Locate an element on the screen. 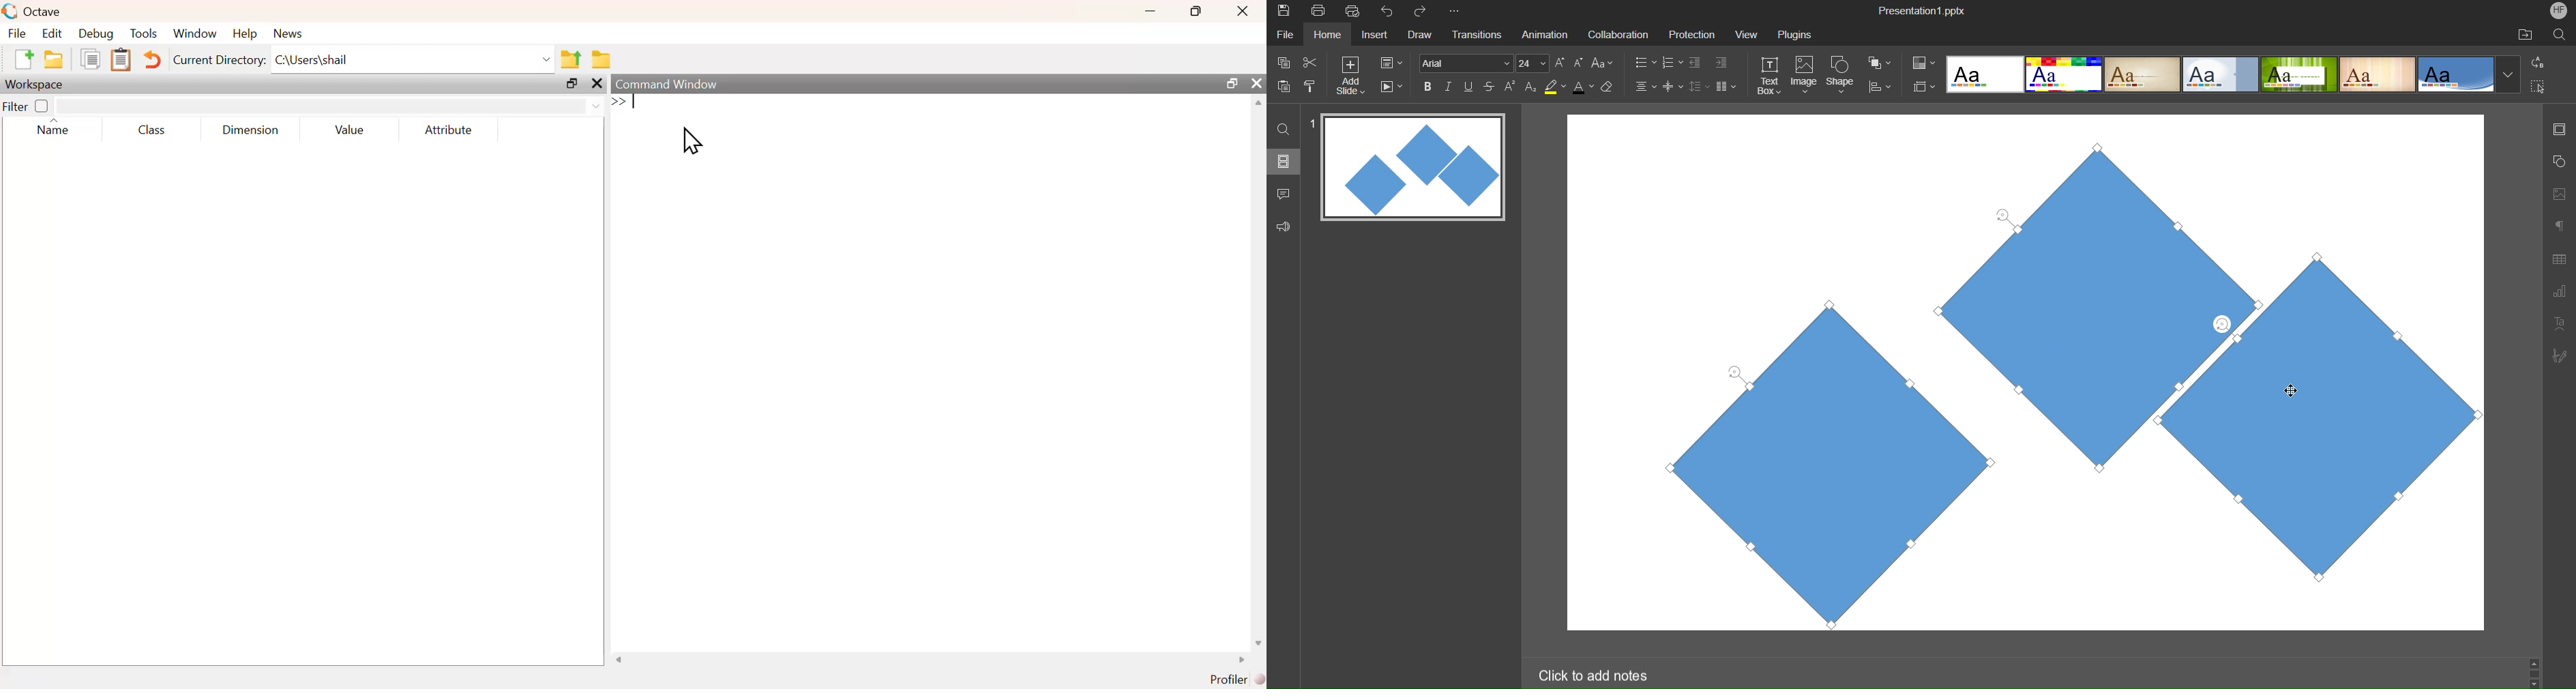  maximize is located at coordinates (1232, 84).